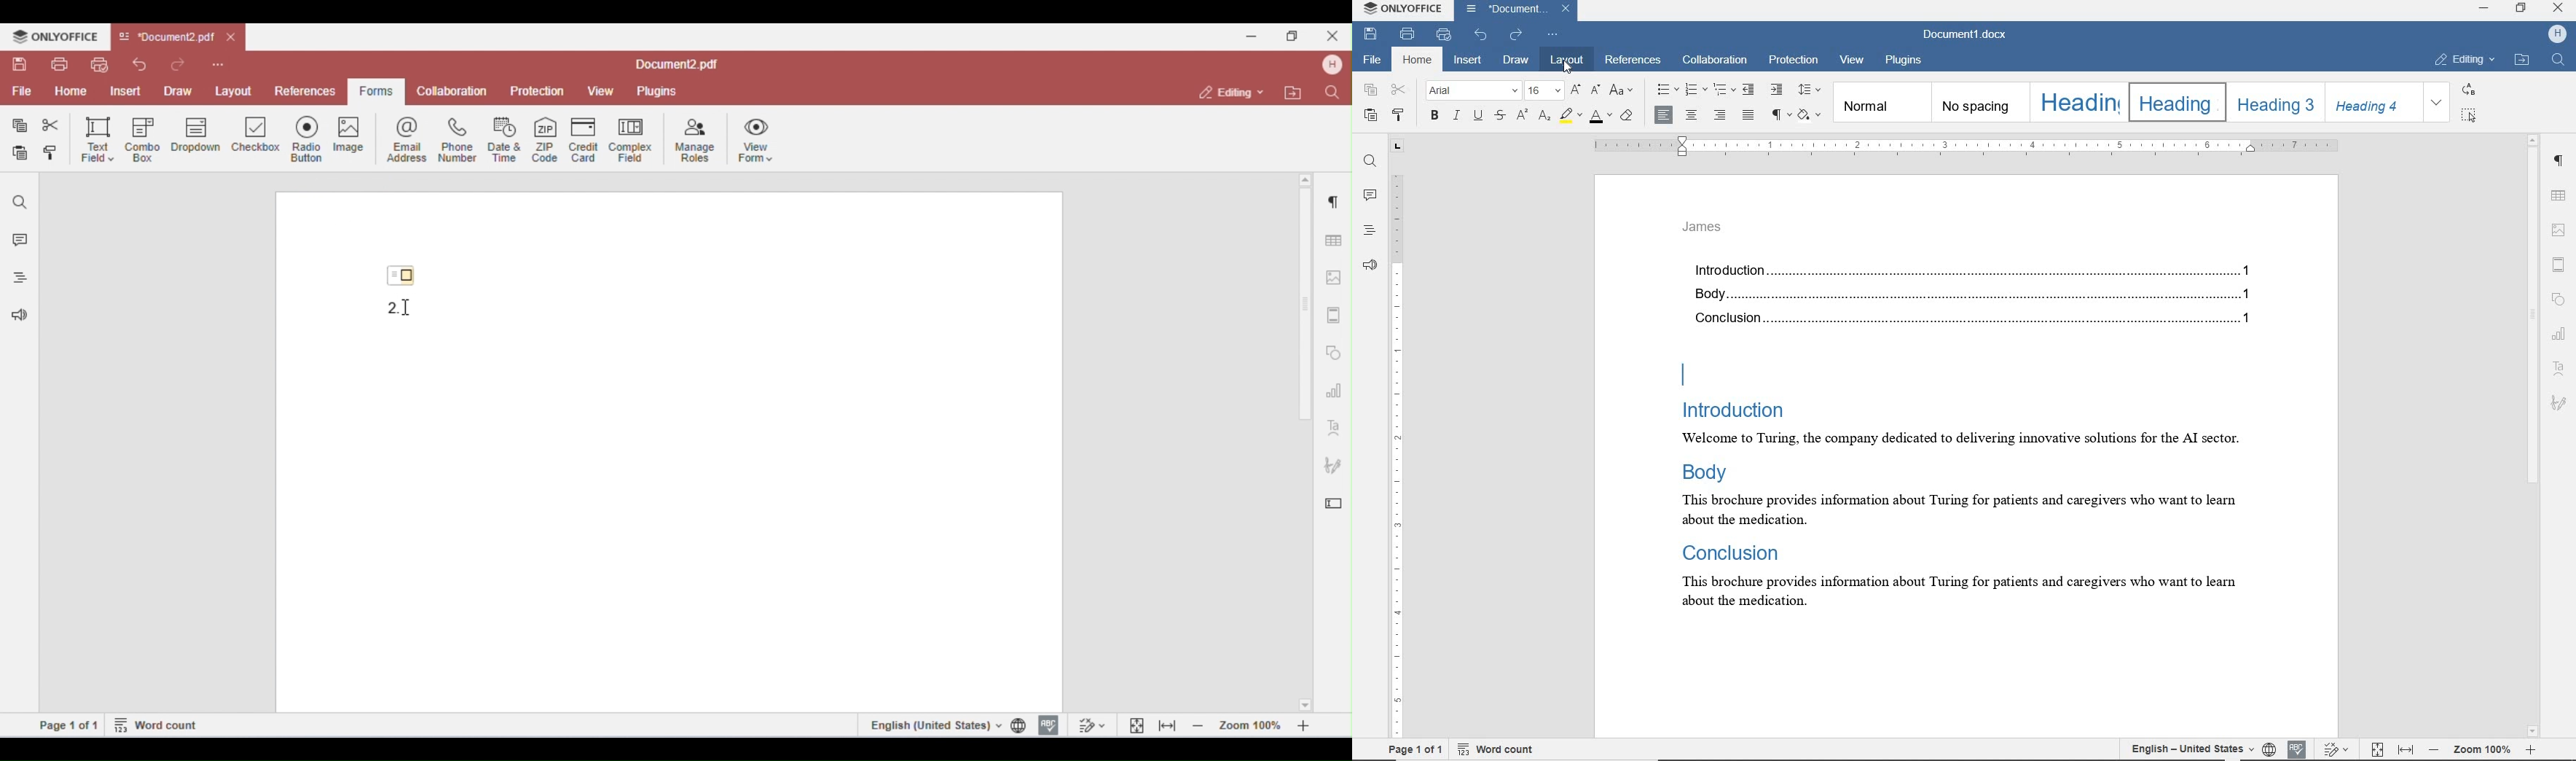 The image size is (2576, 784). I want to click on headings, so click(1366, 232).